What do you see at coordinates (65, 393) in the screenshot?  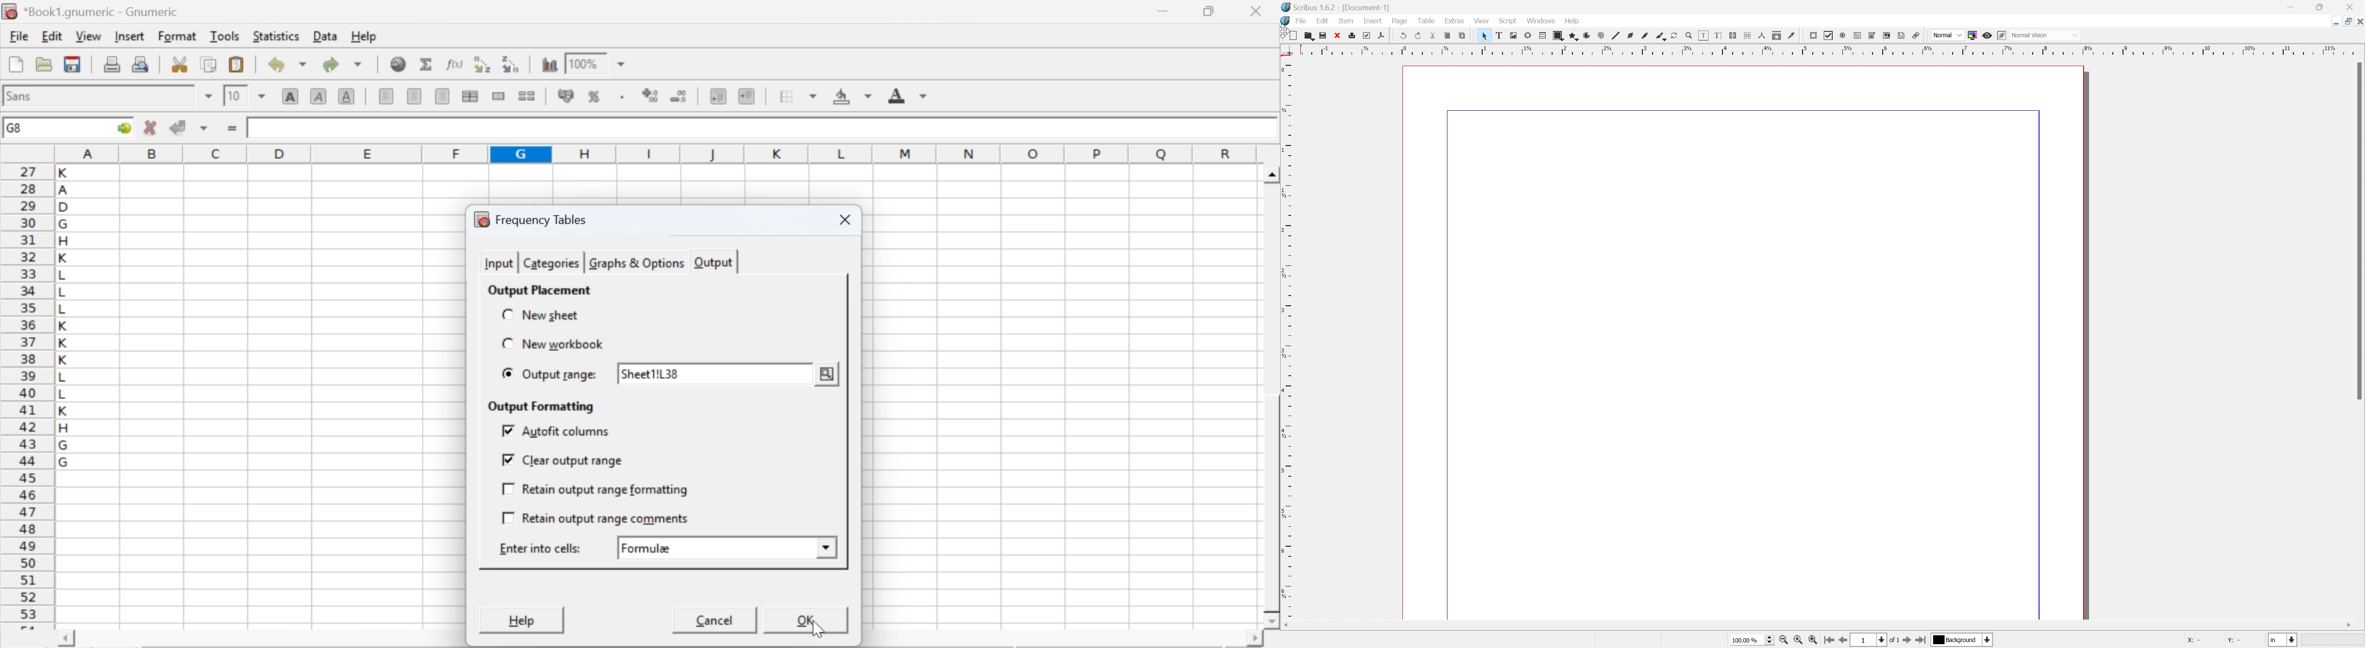 I see `alphabets` at bounding box center [65, 393].